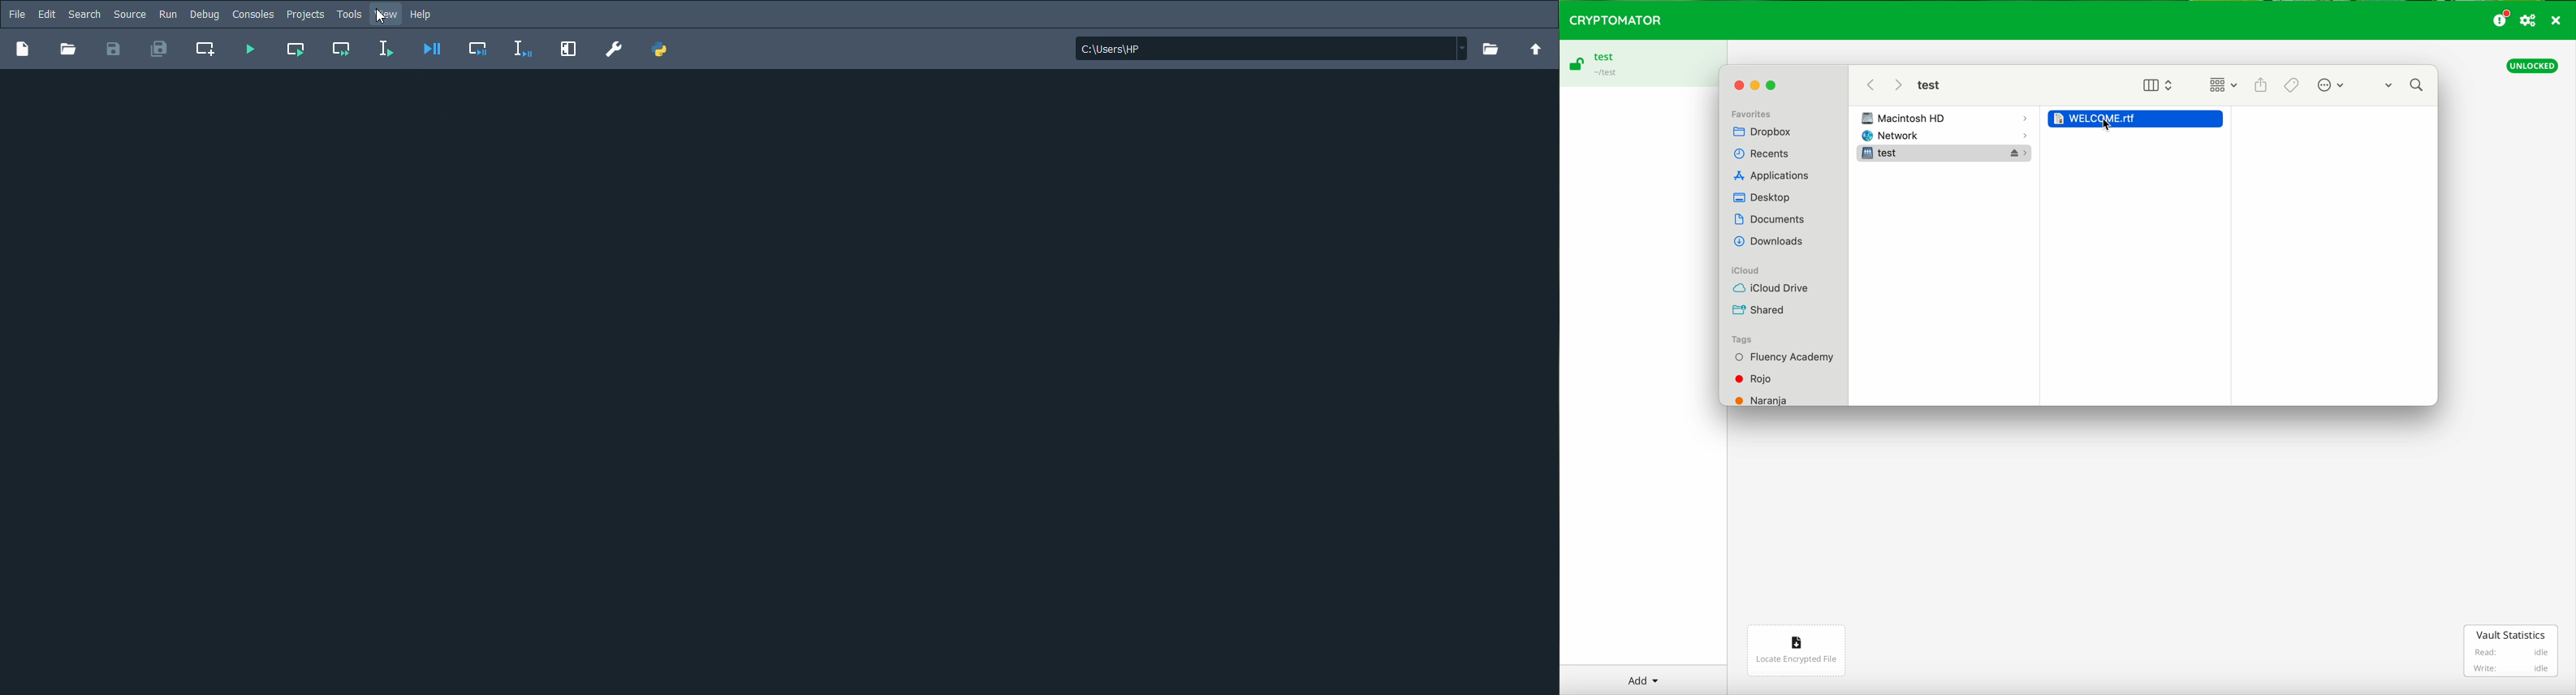 This screenshot has height=700, width=2576. What do you see at coordinates (305, 15) in the screenshot?
I see `Projects` at bounding box center [305, 15].